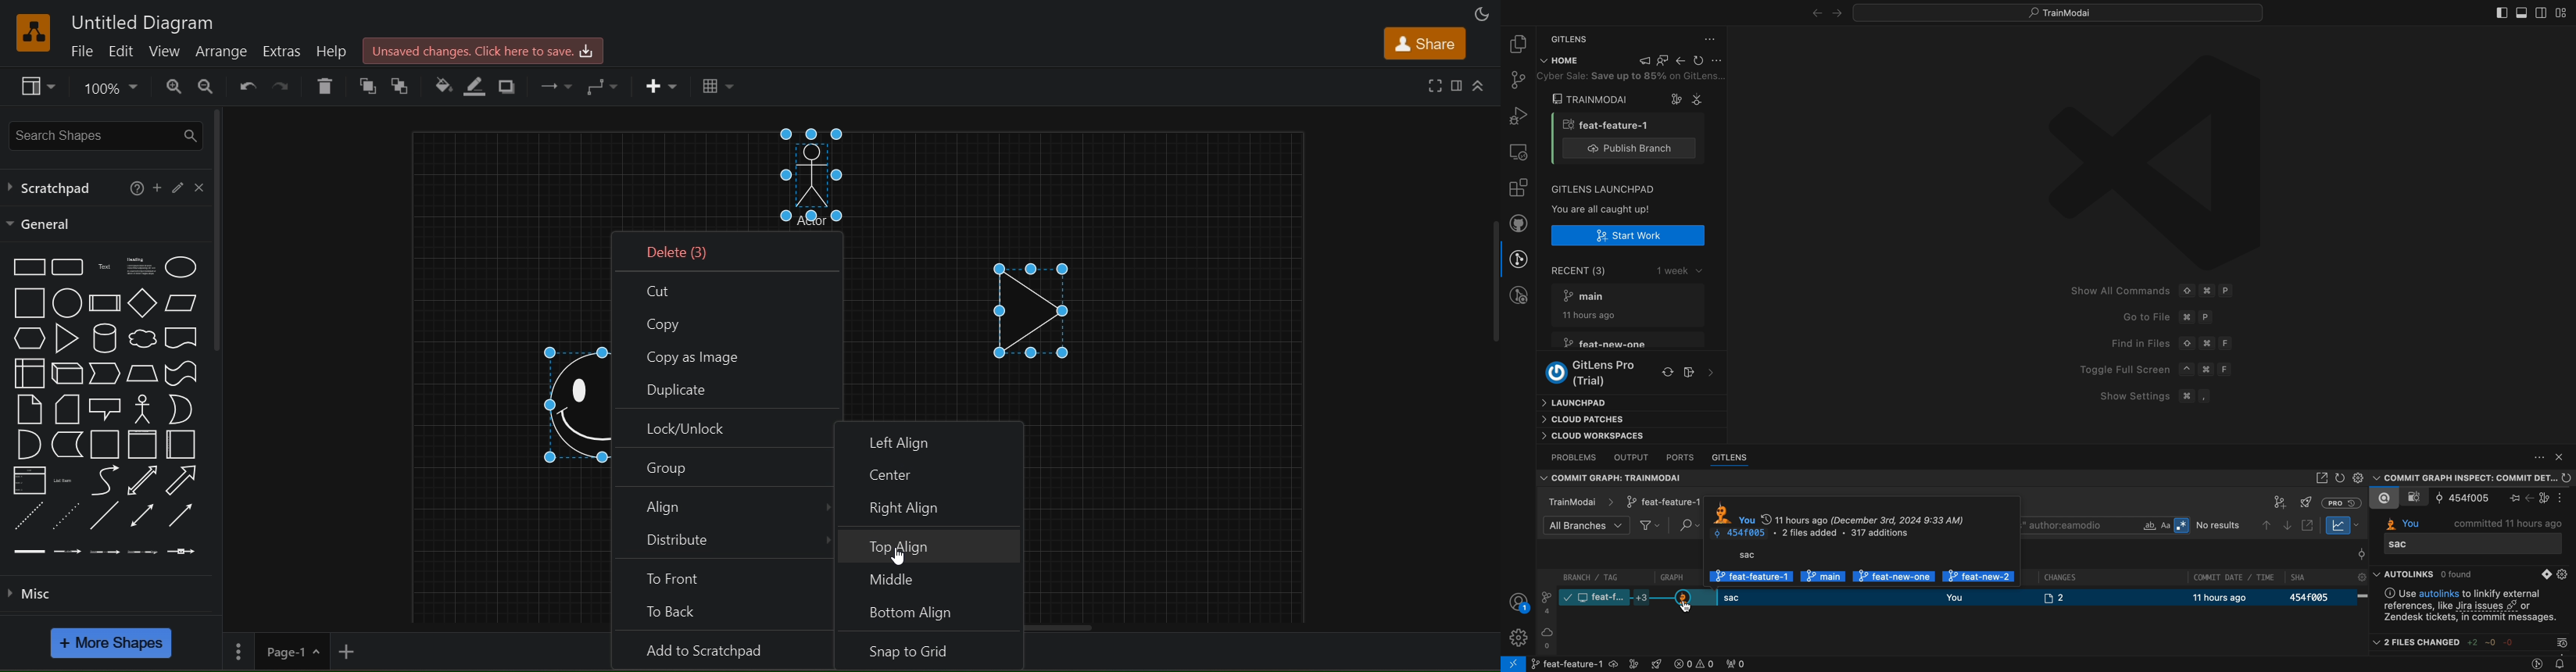 The image size is (2576, 672). Describe the element at coordinates (2306, 527) in the screenshot. I see `` at that location.